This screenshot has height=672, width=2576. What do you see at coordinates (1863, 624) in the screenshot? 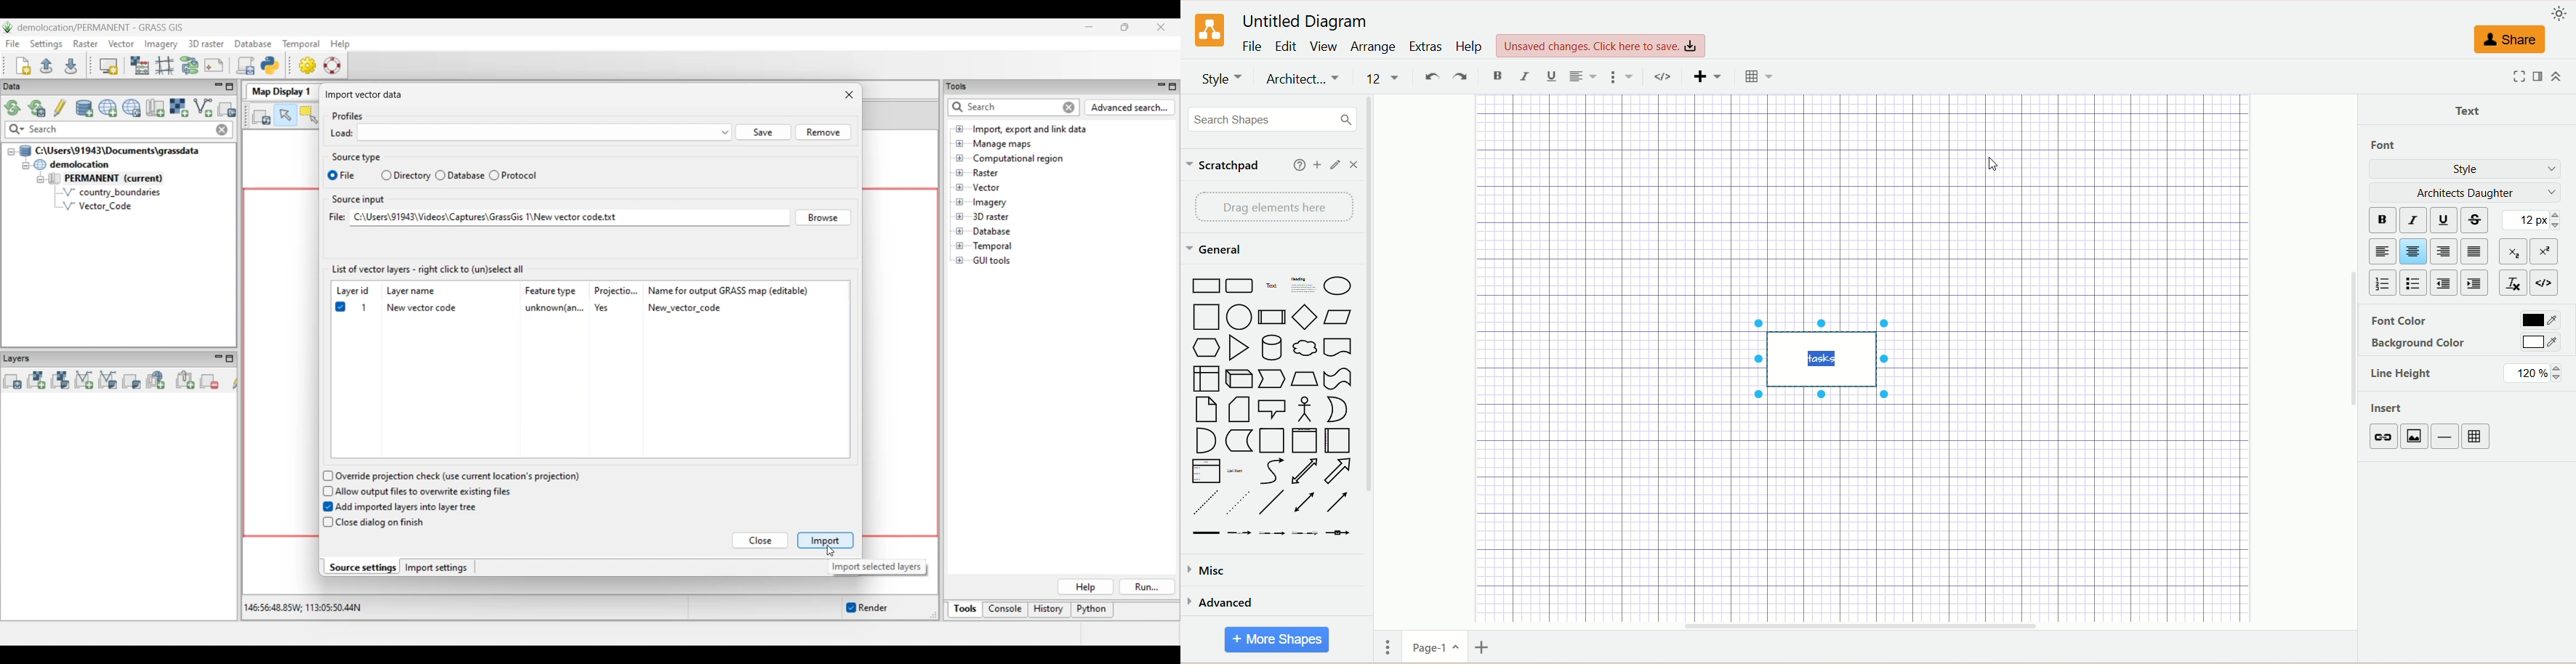
I see `horizontal scroll bar` at bounding box center [1863, 624].